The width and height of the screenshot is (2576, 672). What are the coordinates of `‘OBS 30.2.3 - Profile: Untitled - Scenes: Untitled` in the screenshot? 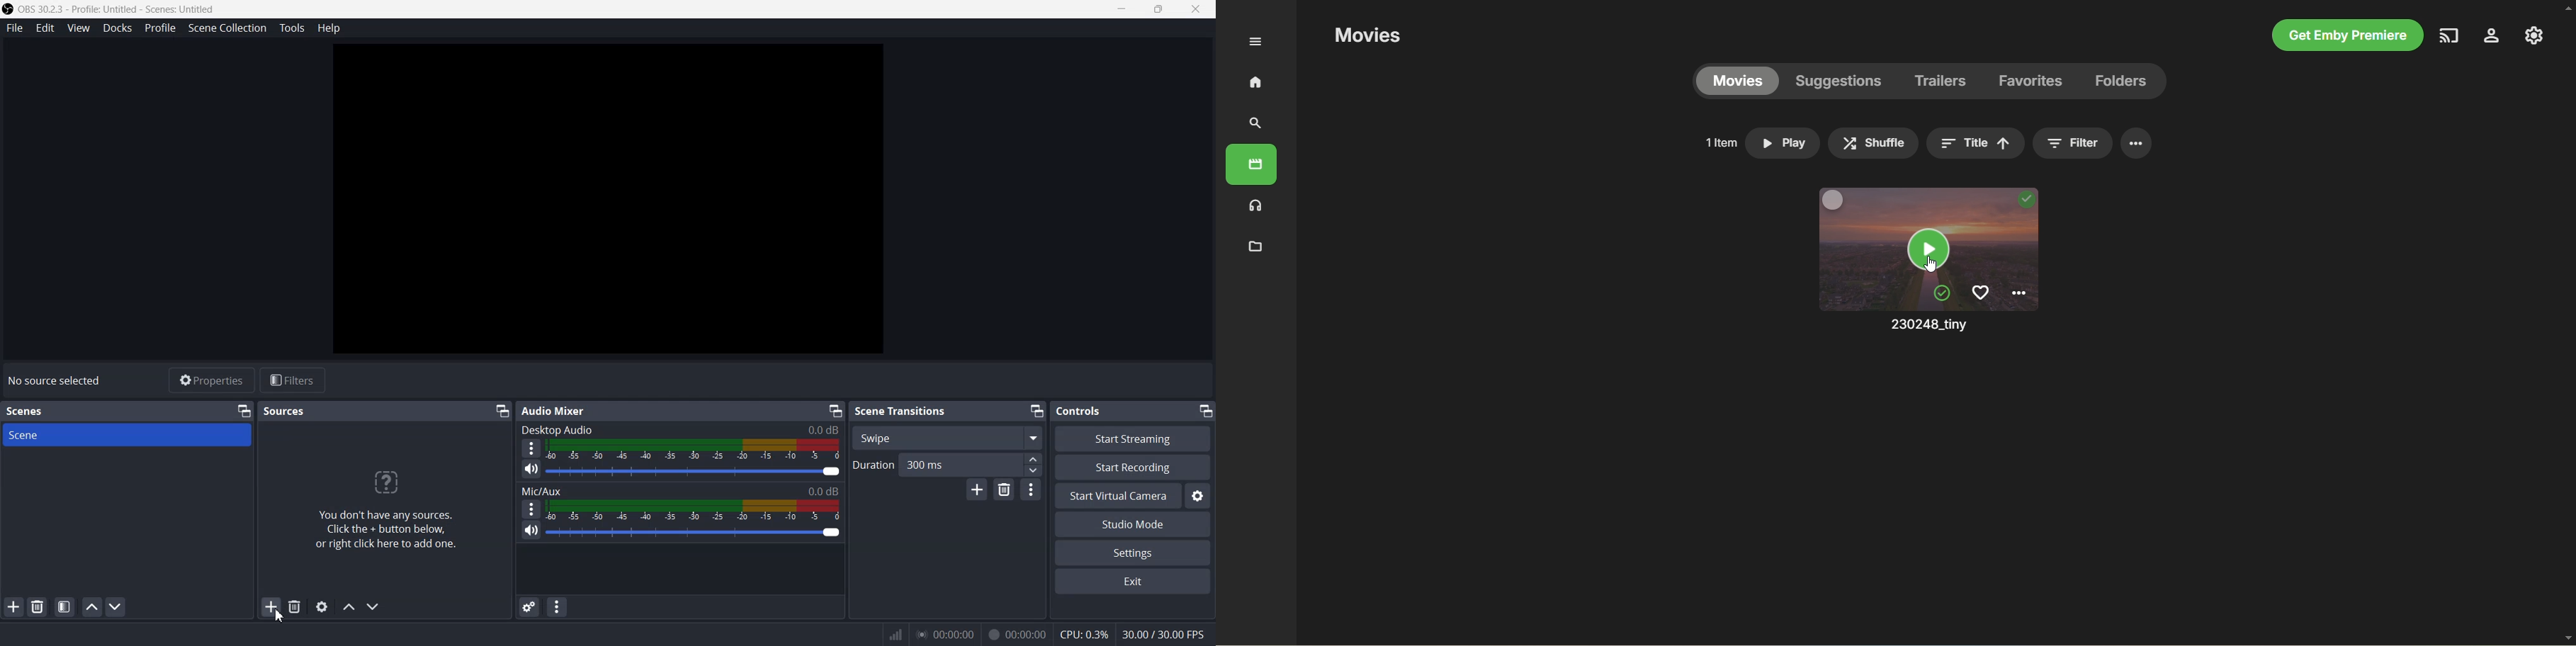 It's located at (110, 9).